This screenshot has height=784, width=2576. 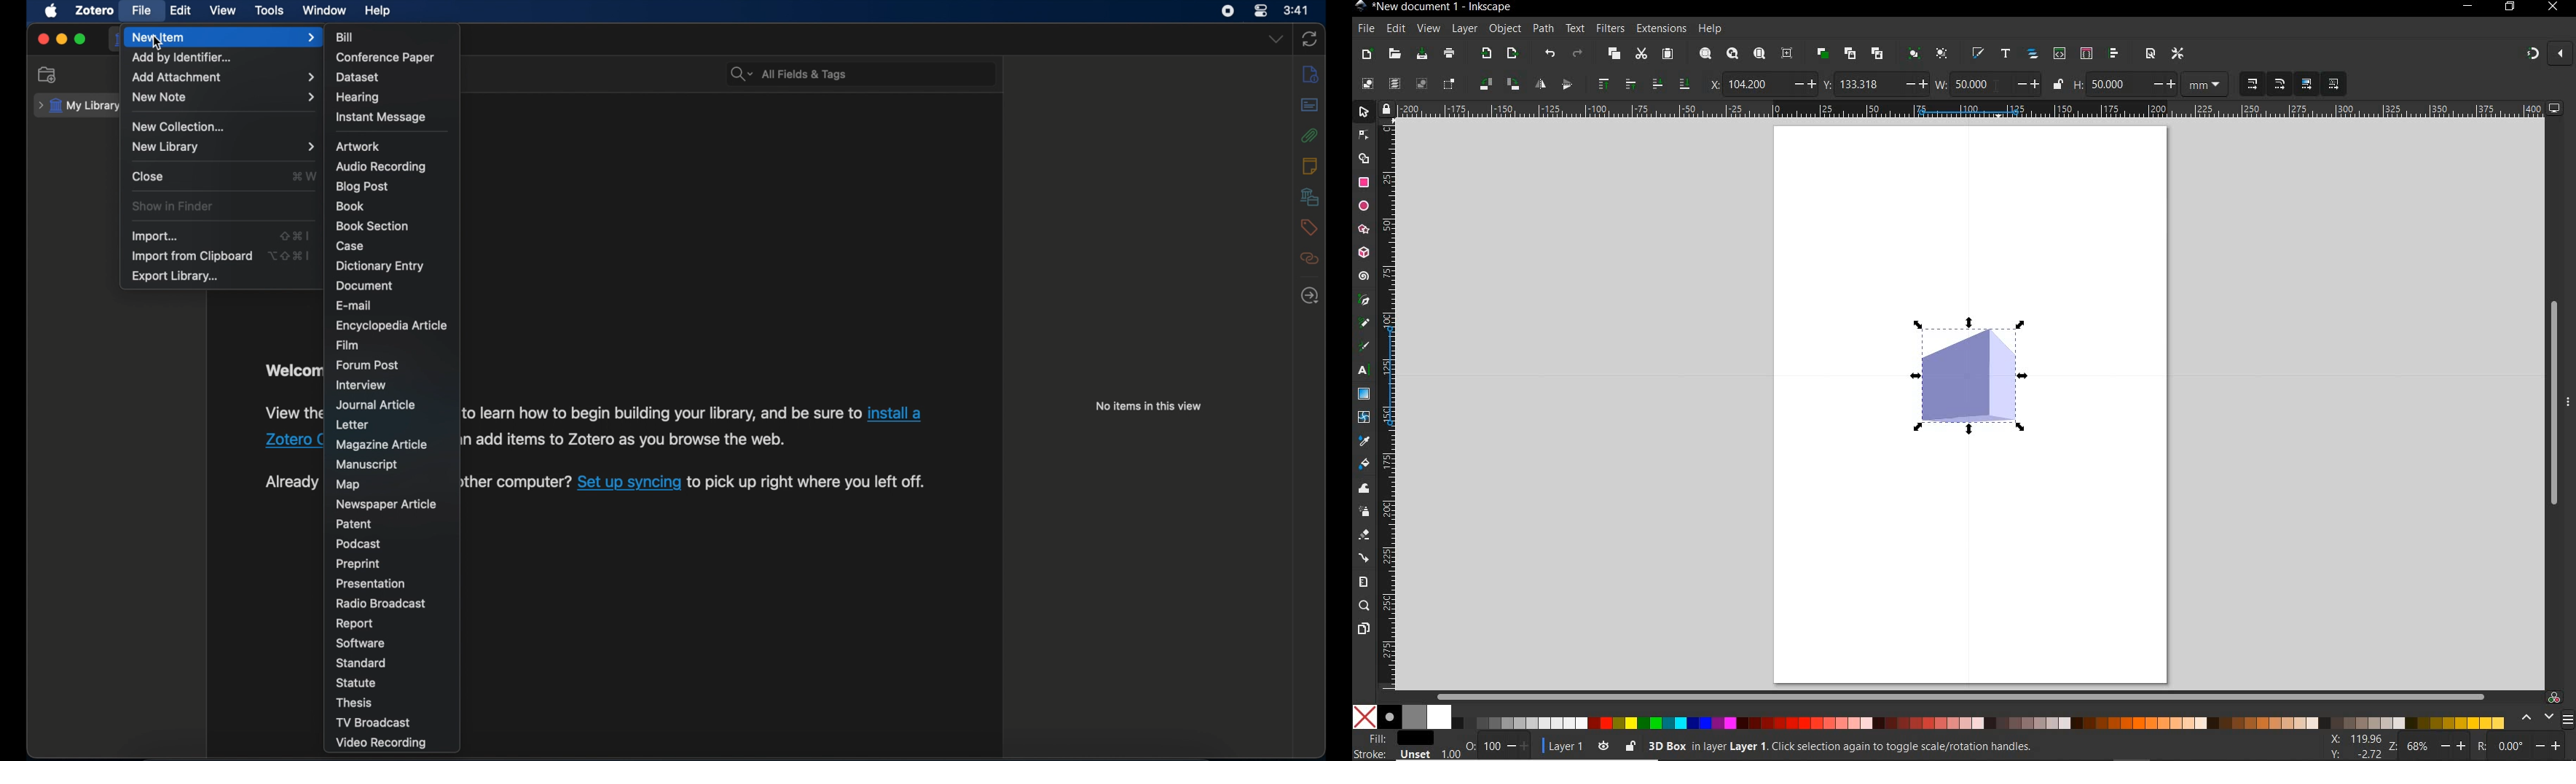 What do you see at coordinates (362, 643) in the screenshot?
I see `software` at bounding box center [362, 643].